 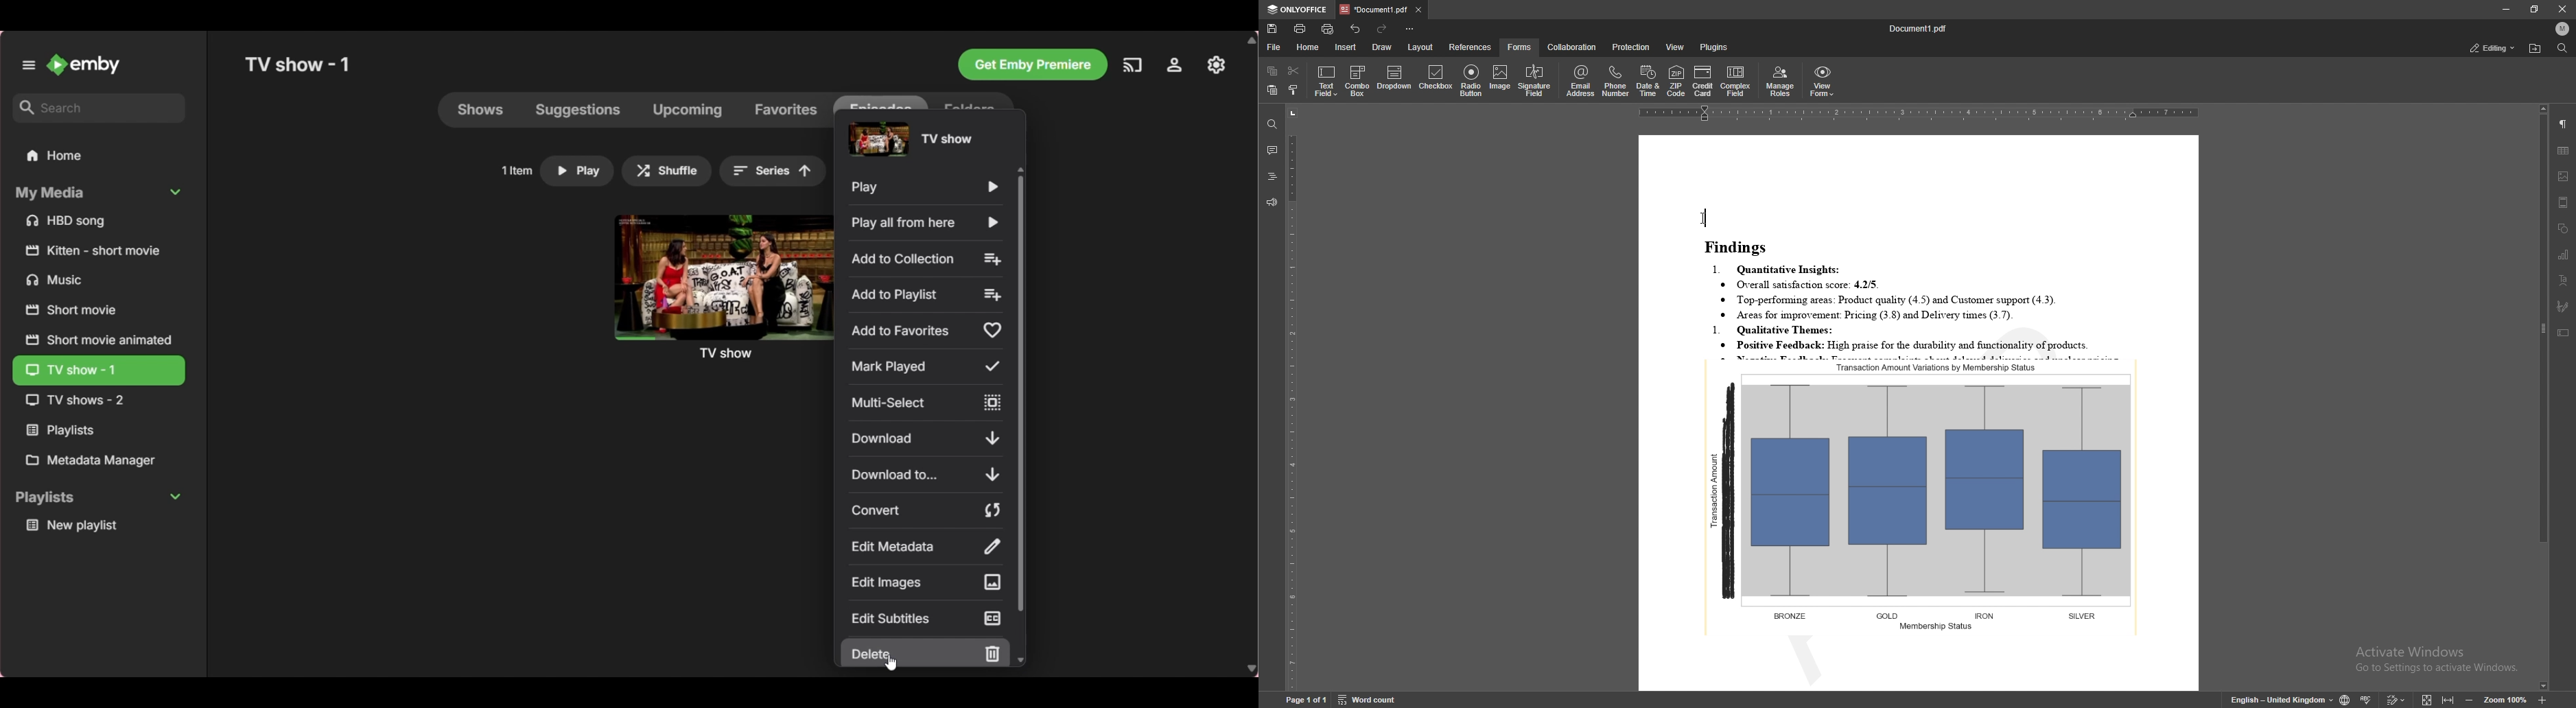 I want to click on text art, so click(x=2563, y=281).